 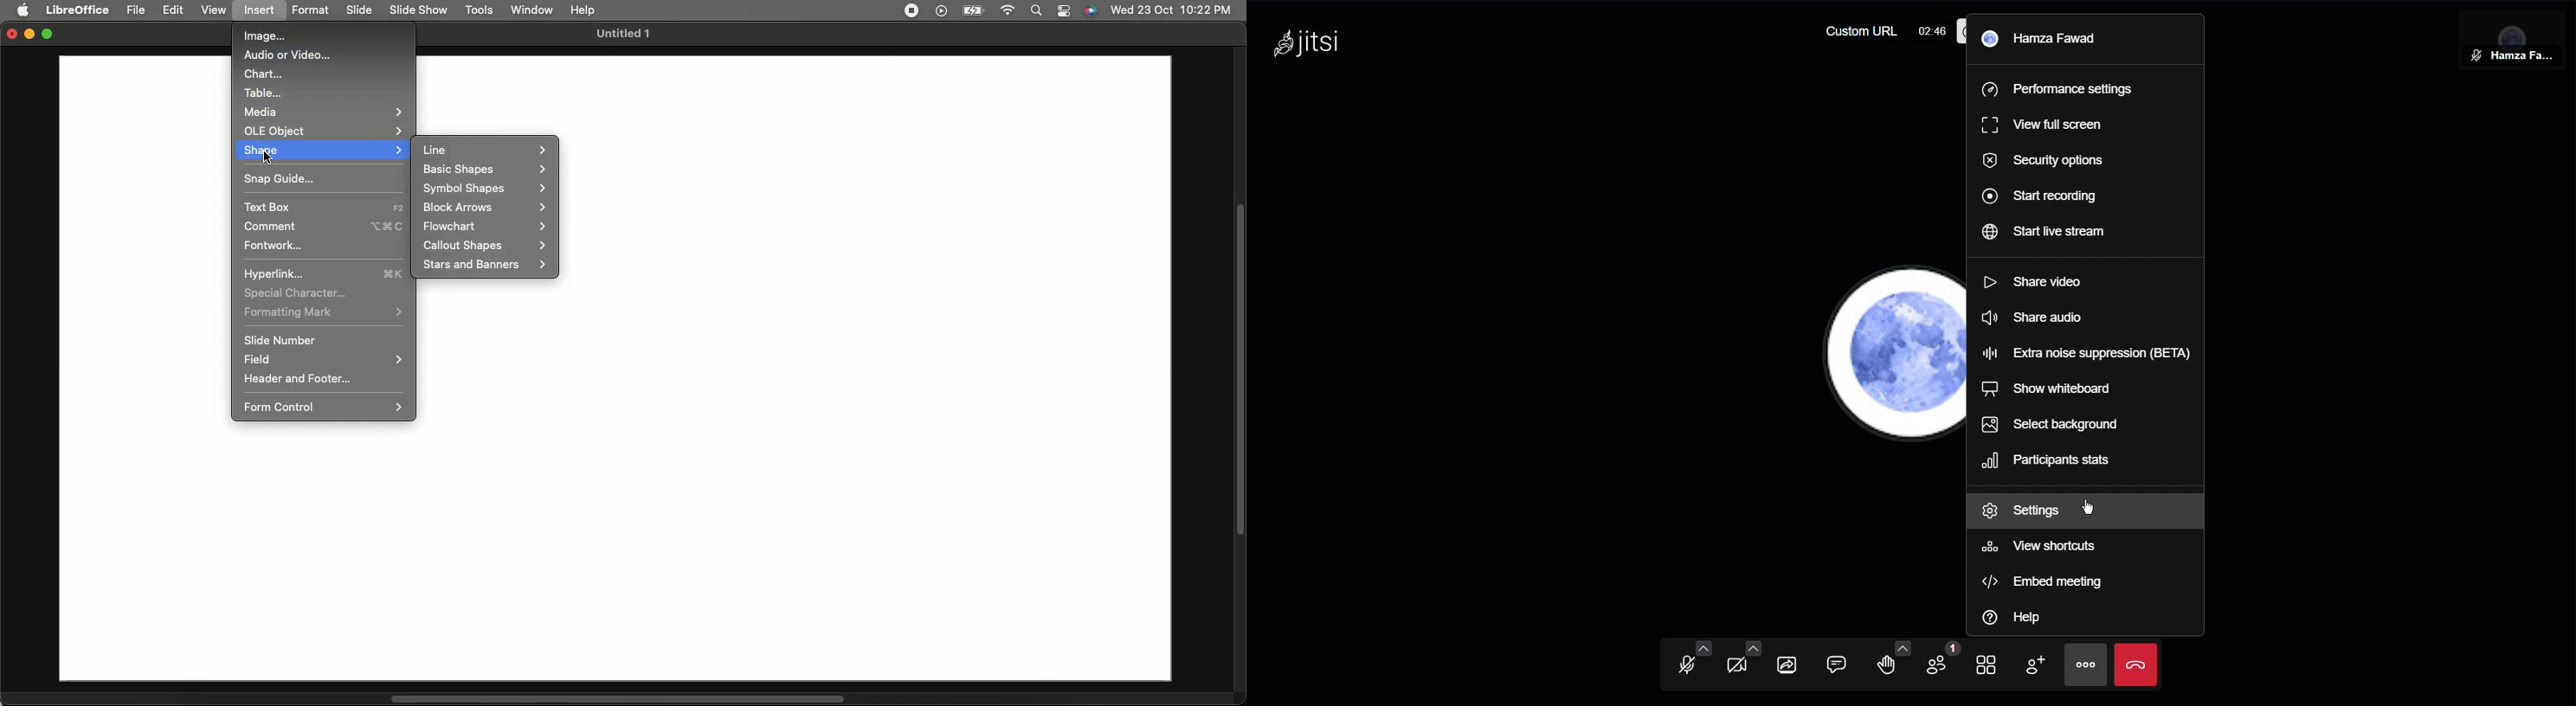 I want to click on Special character, so click(x=297, y=292).